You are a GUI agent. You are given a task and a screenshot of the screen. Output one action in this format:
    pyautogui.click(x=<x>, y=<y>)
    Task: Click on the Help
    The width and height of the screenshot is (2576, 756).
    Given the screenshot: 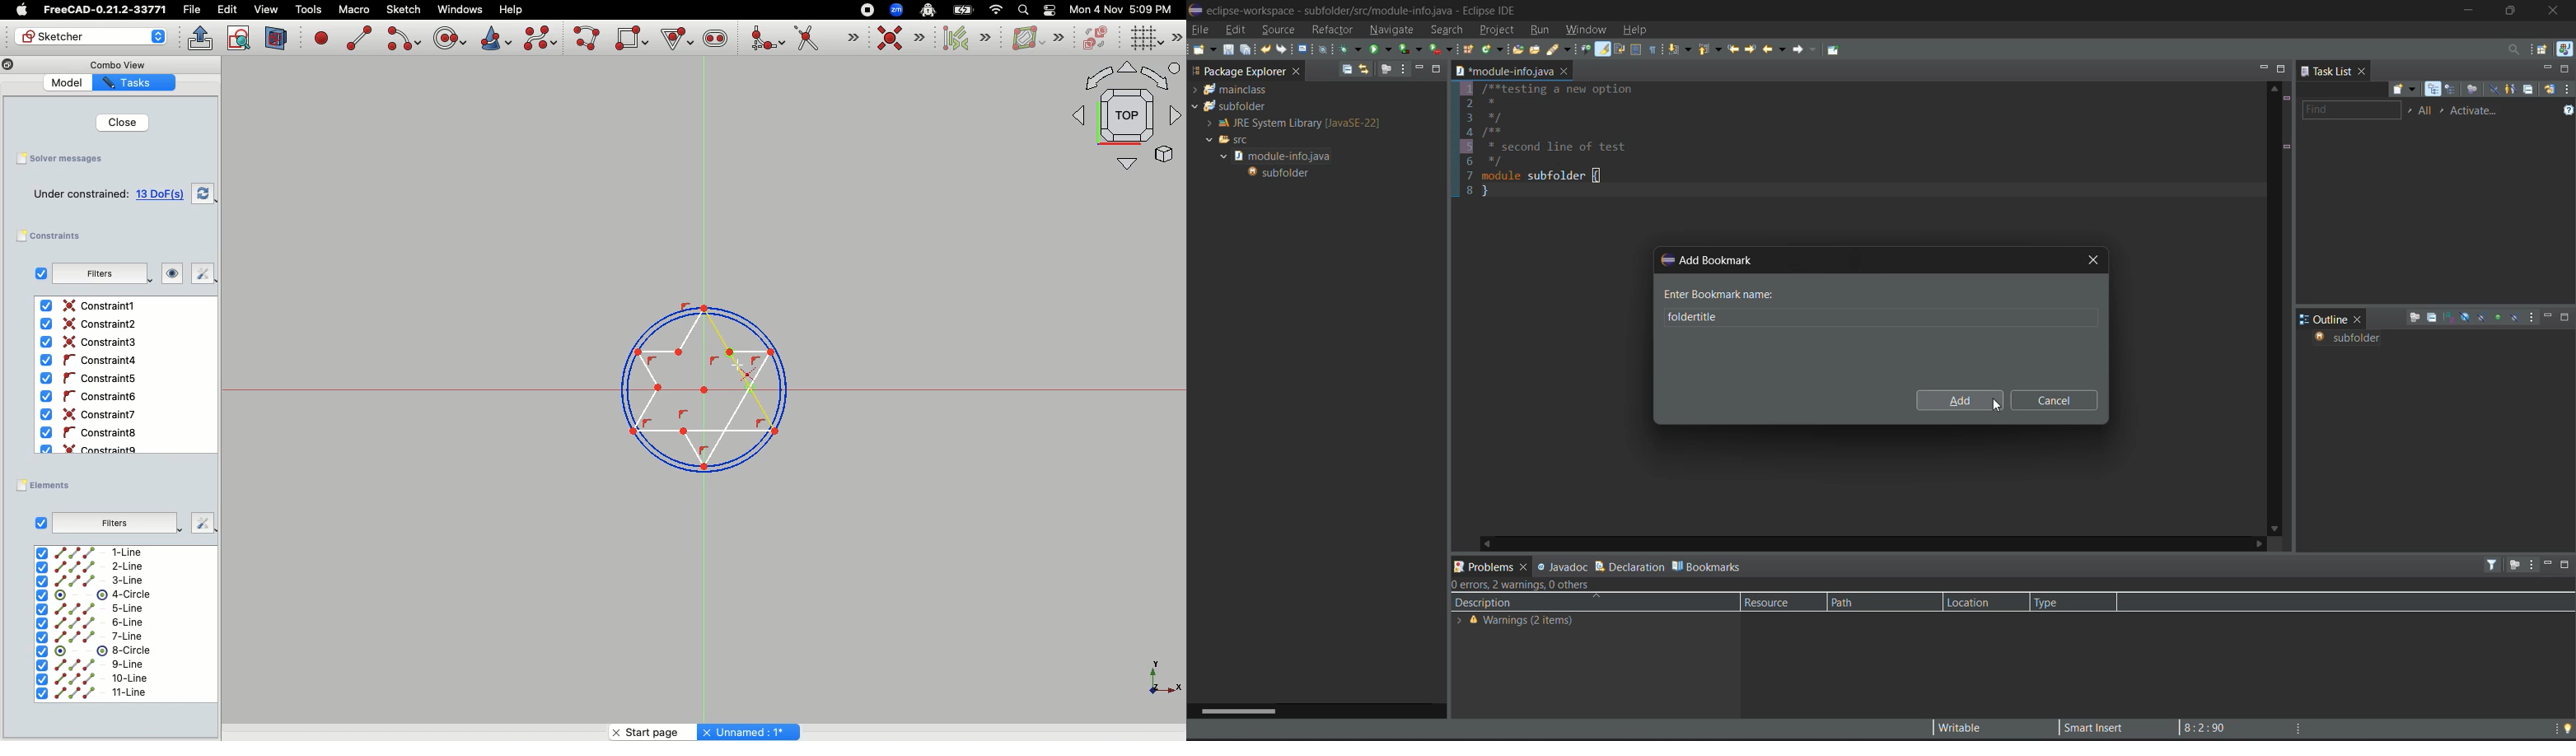 What is the action you would take?
    pyautogui.click(x=512, y=8)
    